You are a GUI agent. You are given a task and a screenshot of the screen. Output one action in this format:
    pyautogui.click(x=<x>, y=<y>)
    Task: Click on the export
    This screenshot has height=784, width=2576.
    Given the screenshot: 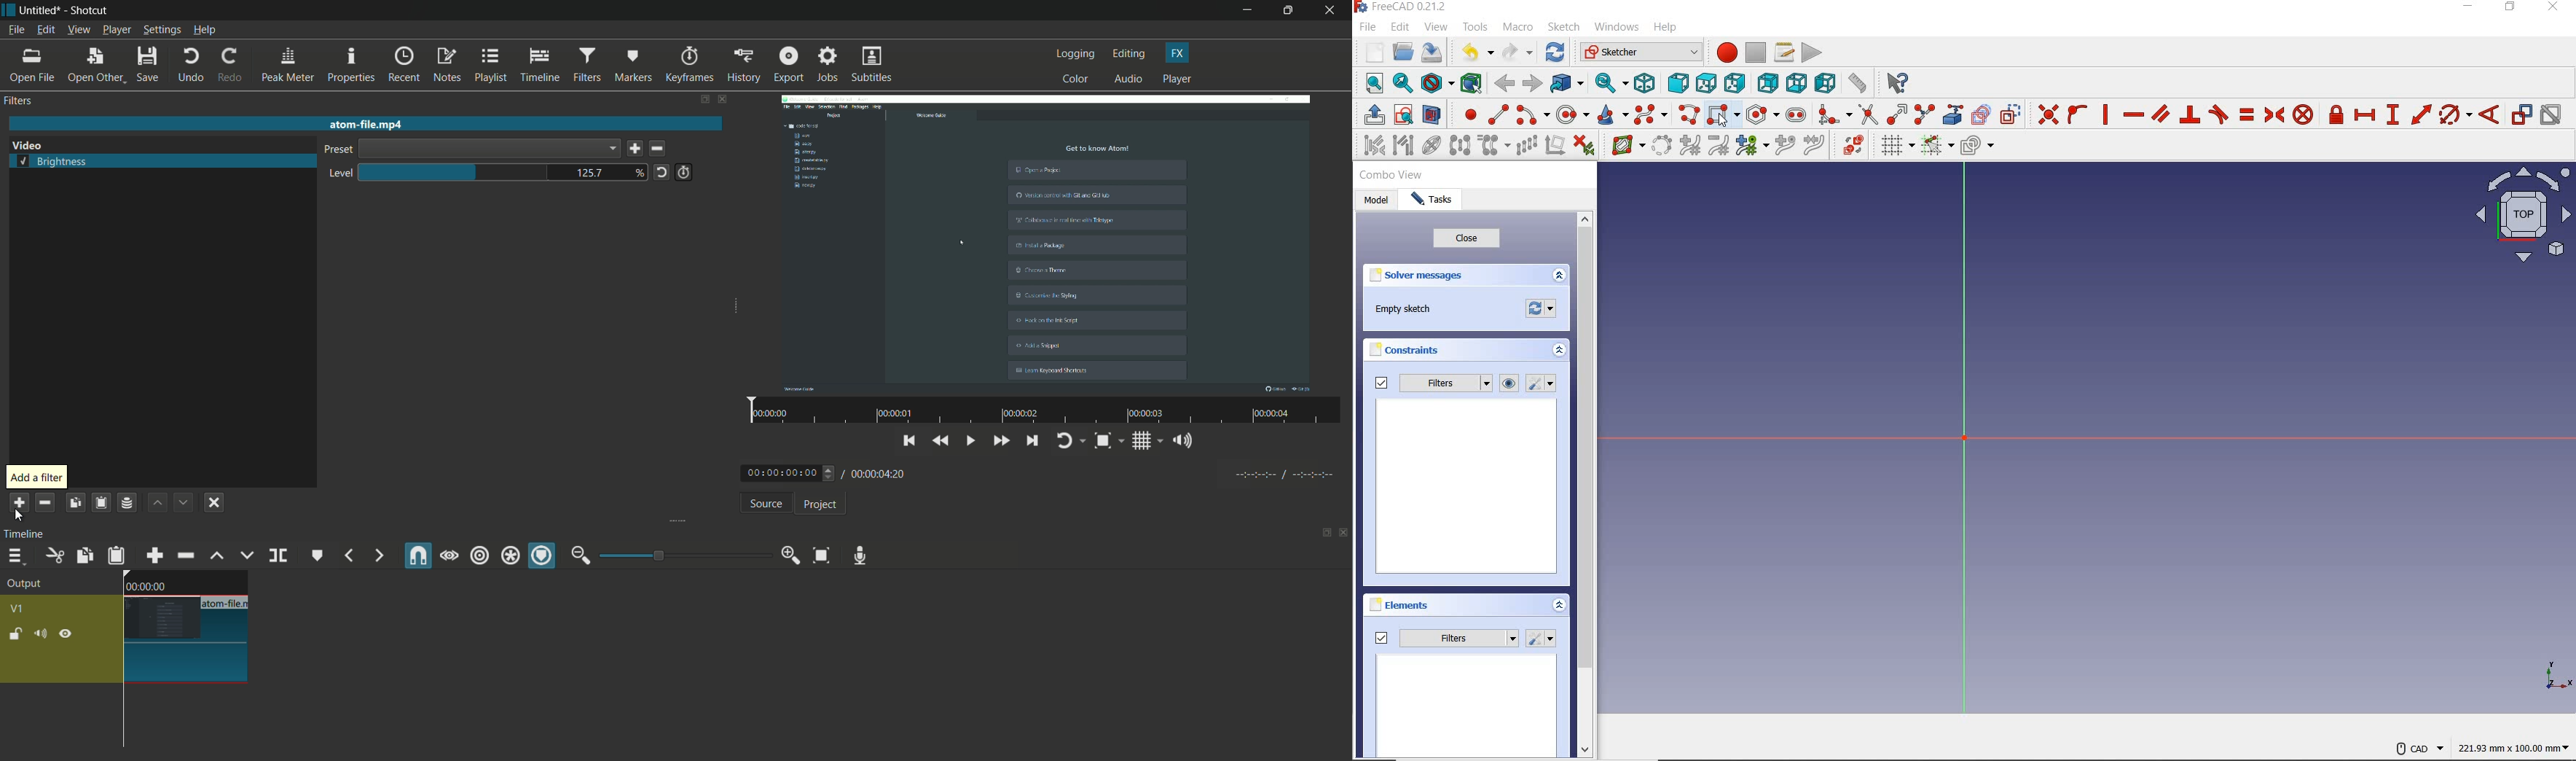 What is the action you would take?
    pyautogui.click(x=787, y=64)
    